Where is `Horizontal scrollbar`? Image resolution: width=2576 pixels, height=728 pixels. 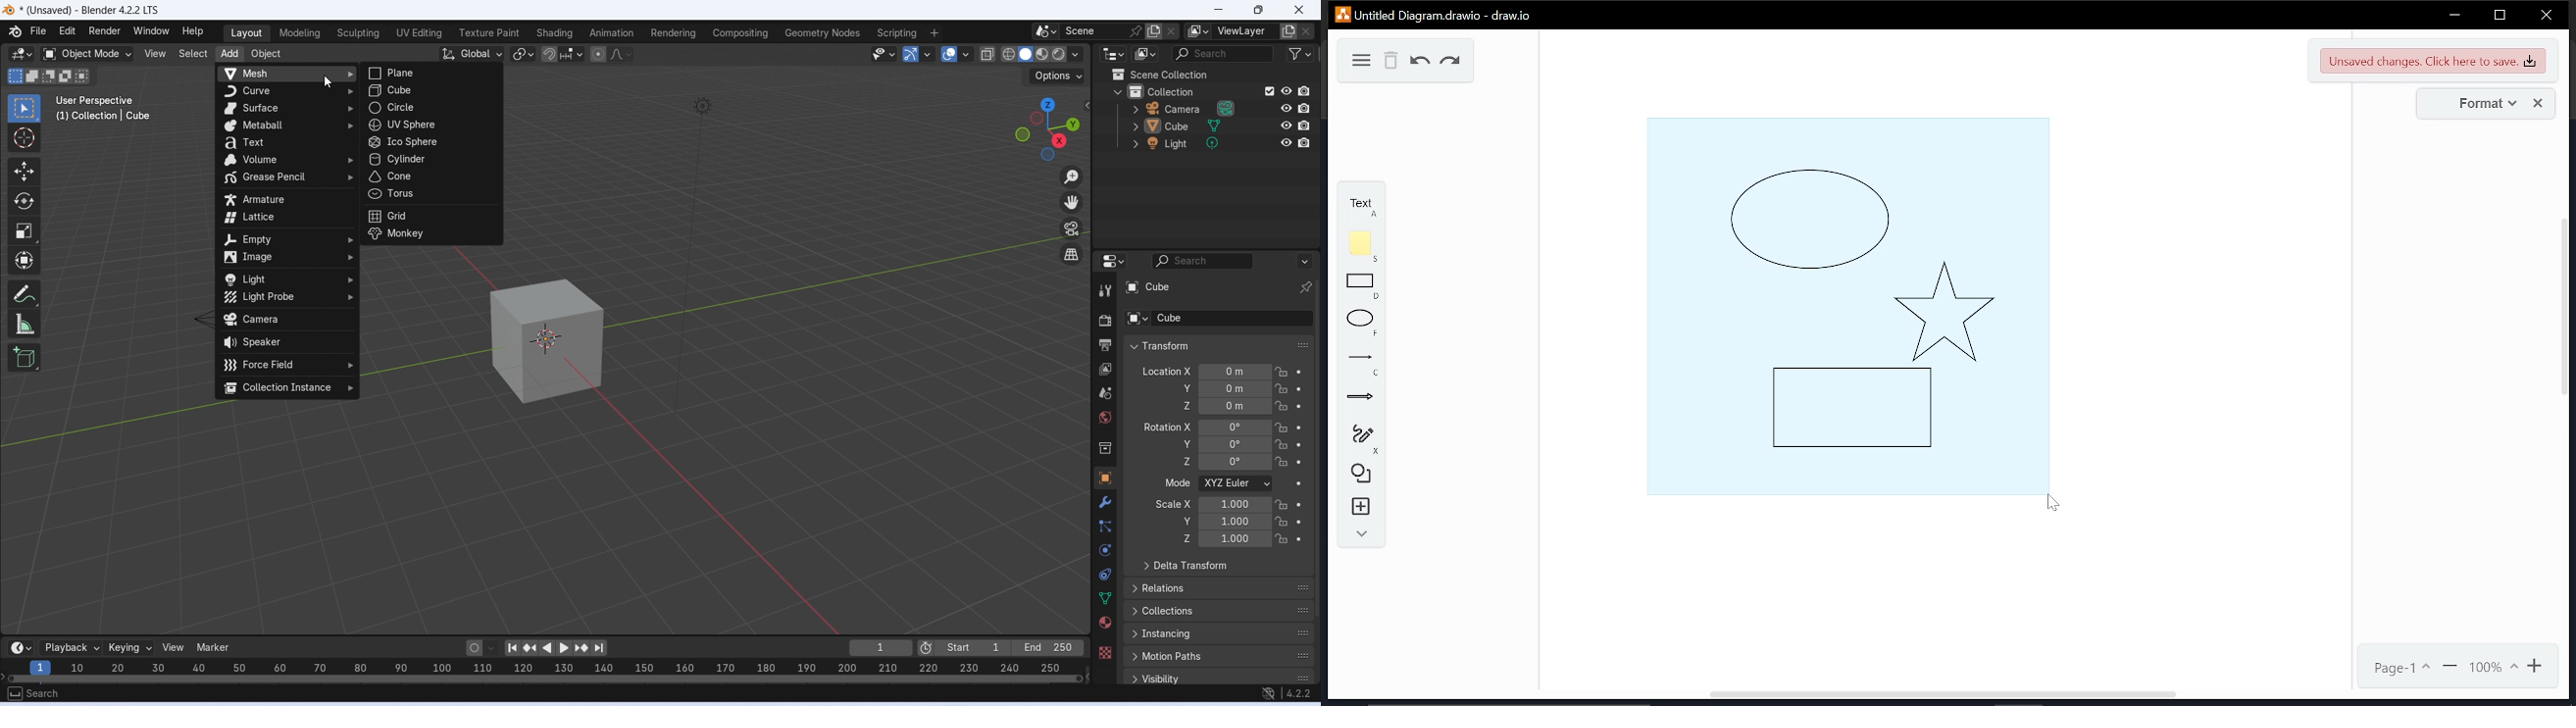 Horizontal scrollbar is located at coordinates (1943, 696).